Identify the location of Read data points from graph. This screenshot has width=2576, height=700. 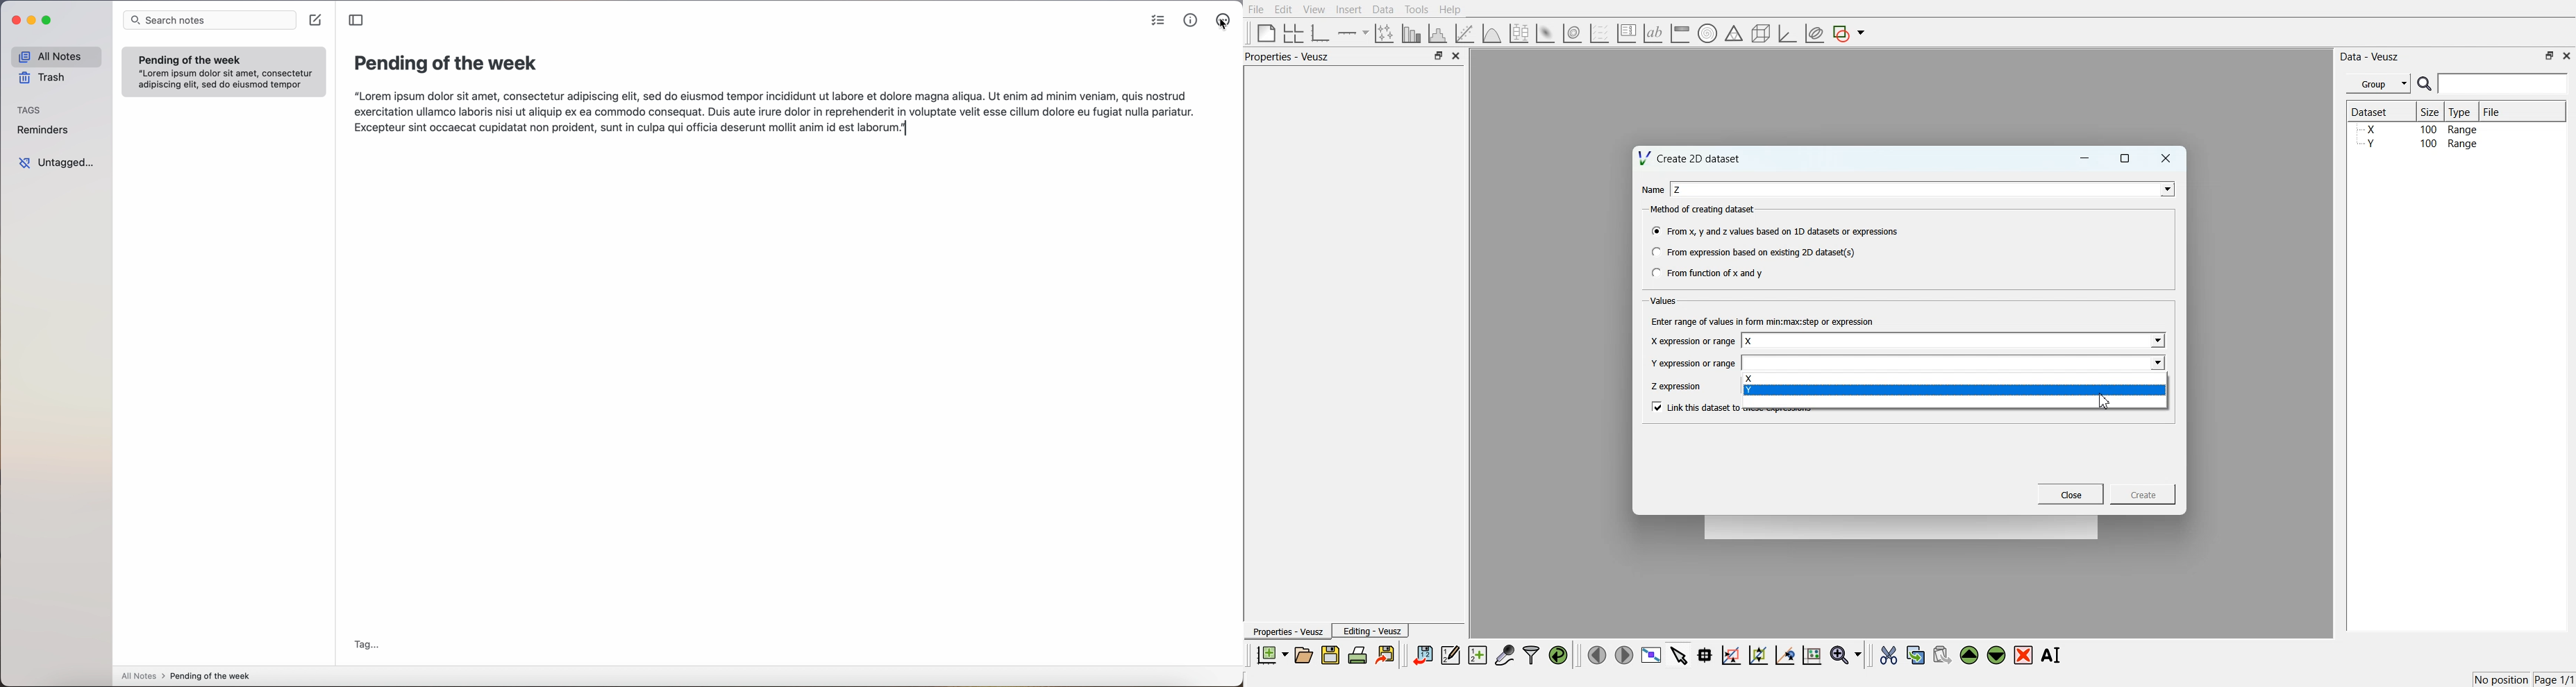
(1705, 654).